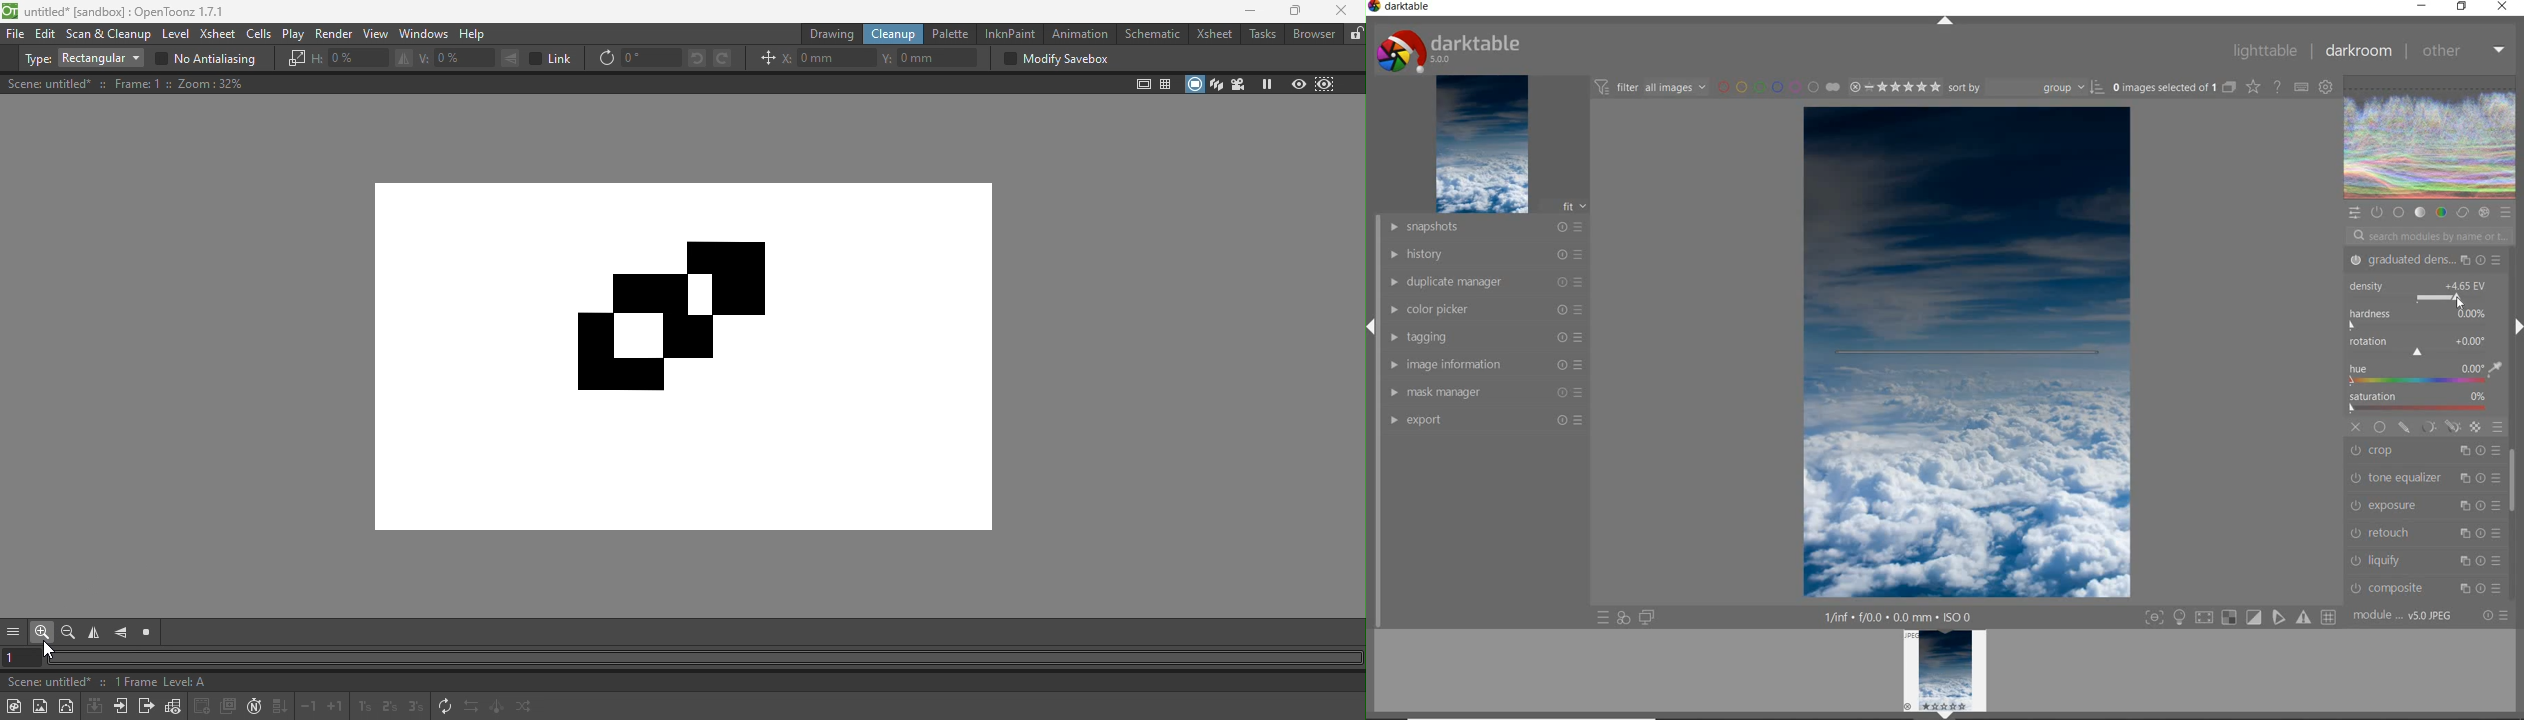  Describe the element at coordinates (2495, 614) in the screenshot. I see `RESET OR PRESET & PREFERENCE` at that location.